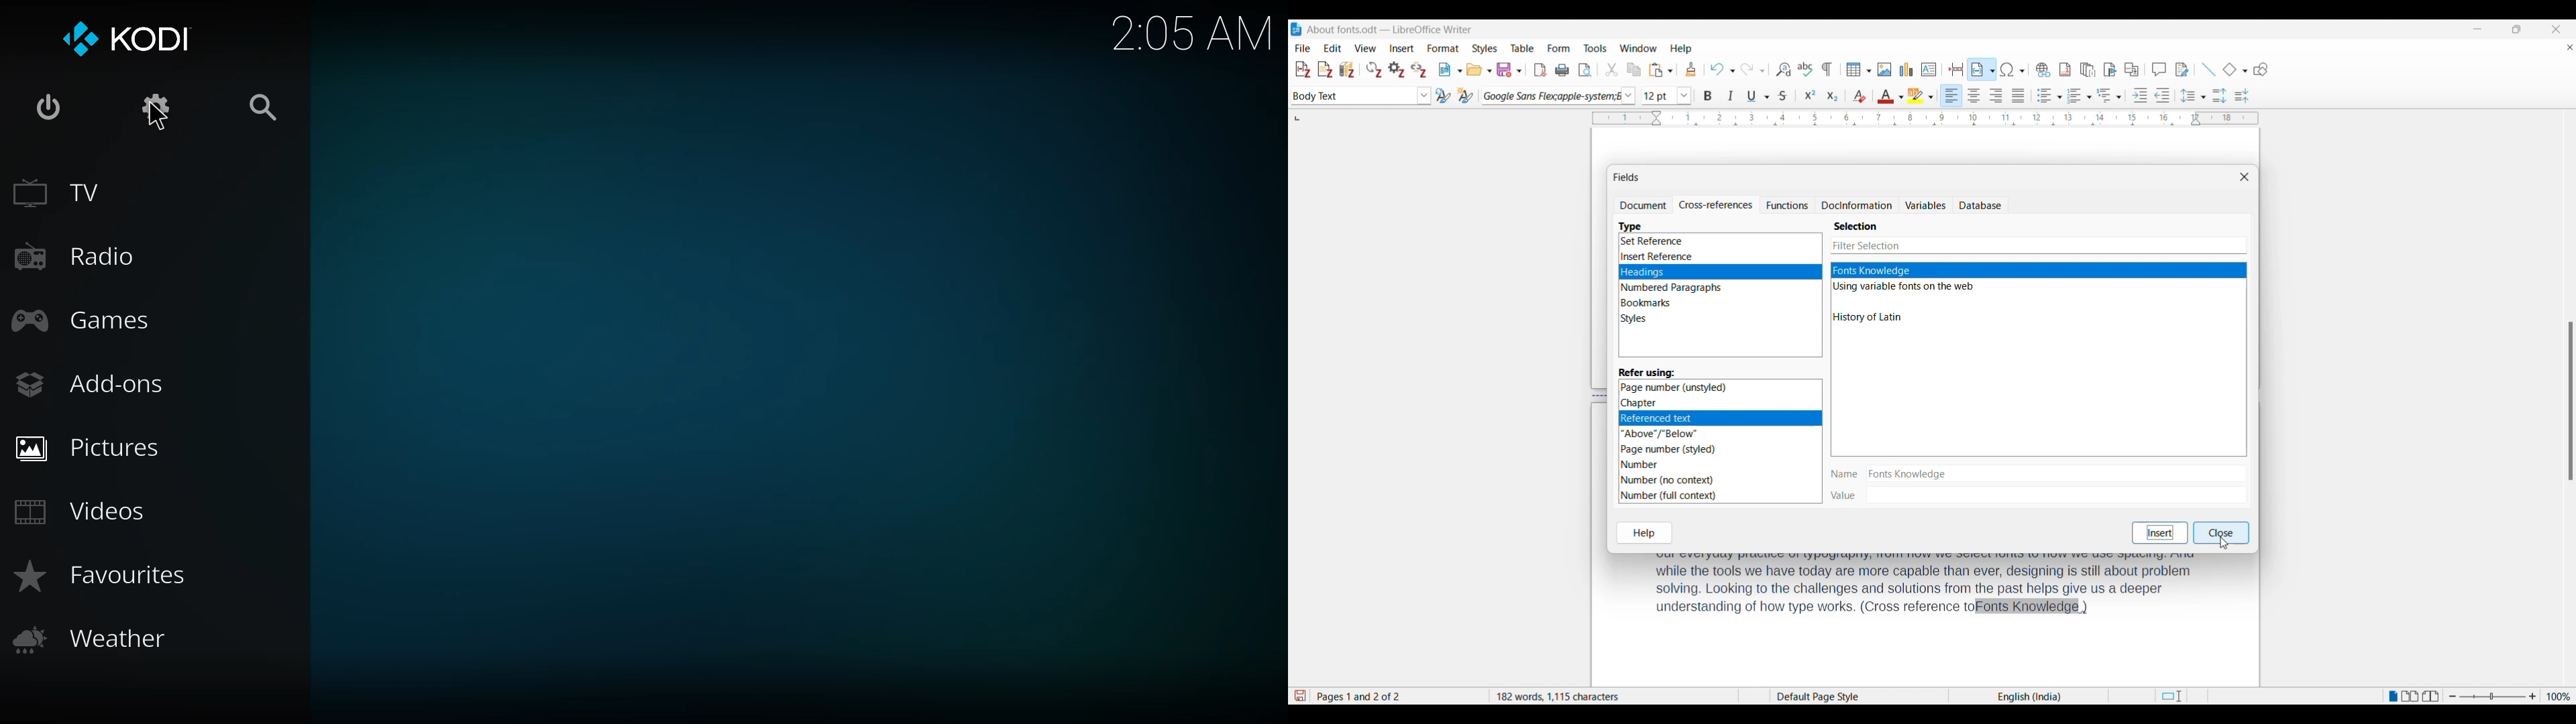 The height and width of the screenshot is (728, 2576). I want to click on Page number (styled), so click(1670, 448).